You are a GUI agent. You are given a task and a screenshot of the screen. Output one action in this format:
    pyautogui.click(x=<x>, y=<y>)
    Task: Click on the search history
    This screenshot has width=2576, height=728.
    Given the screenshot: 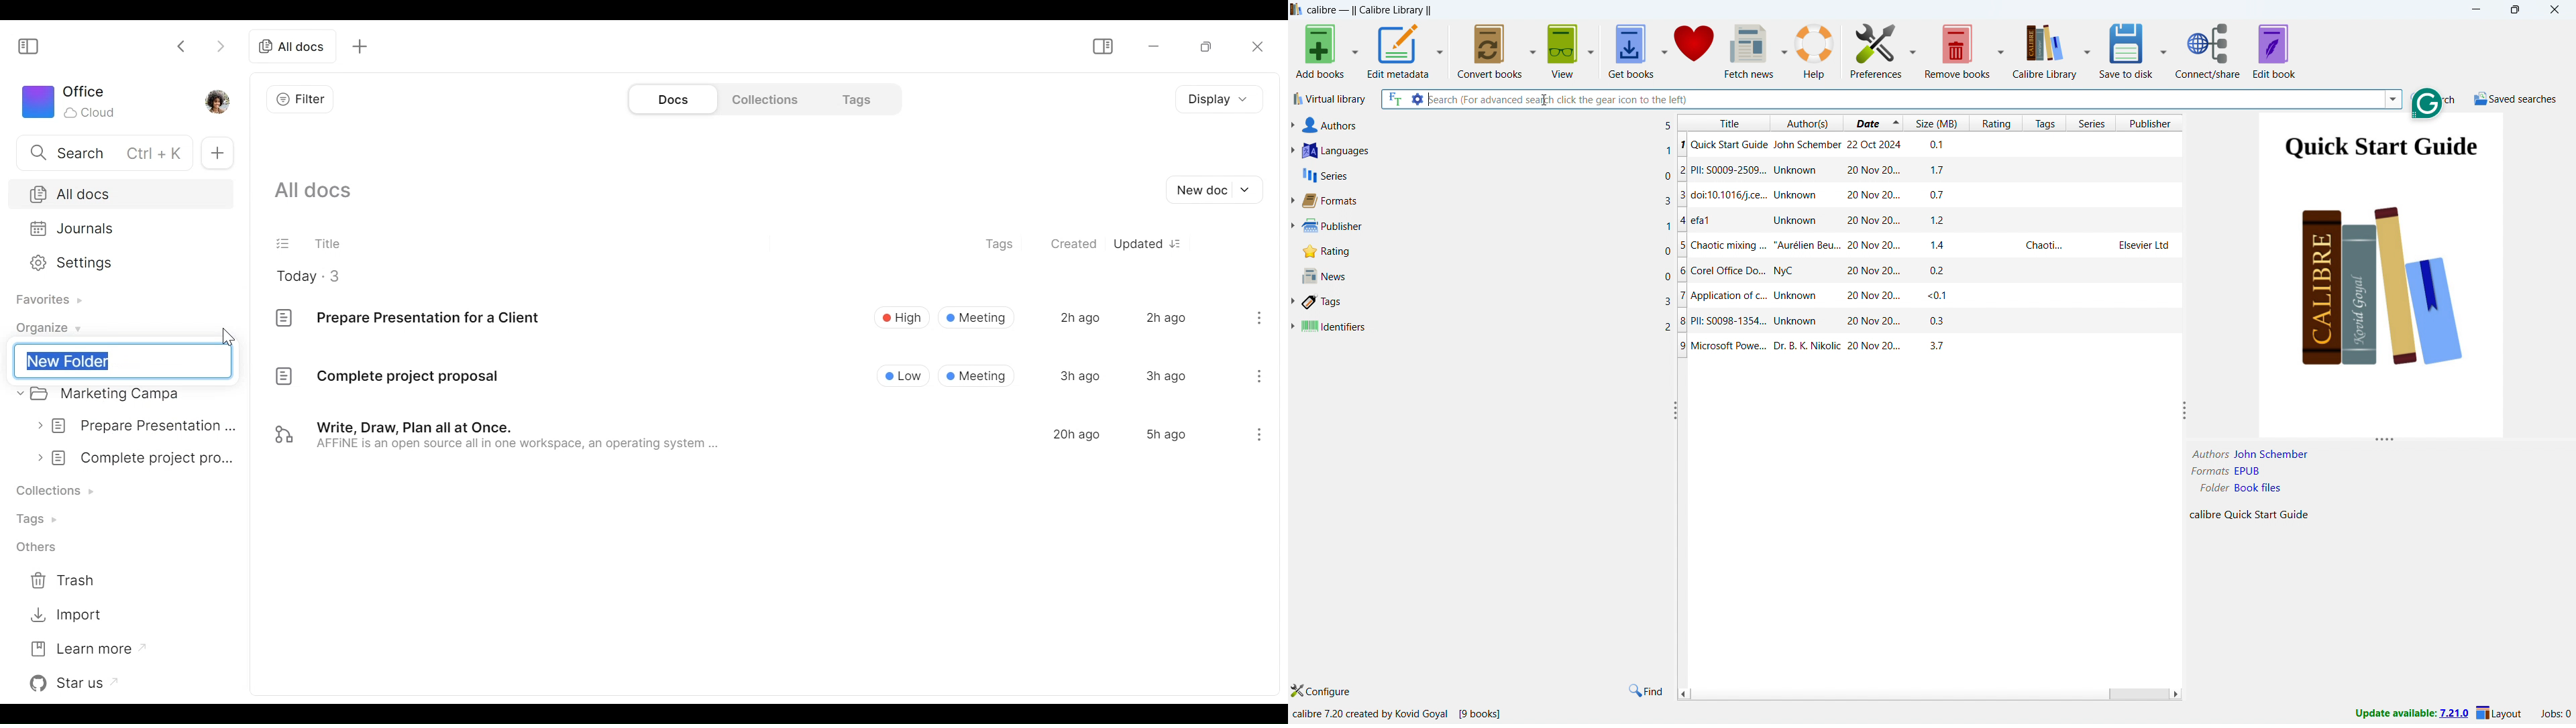 What is the action you would take?
    pyautogui.click(x=2393, y=99)
    